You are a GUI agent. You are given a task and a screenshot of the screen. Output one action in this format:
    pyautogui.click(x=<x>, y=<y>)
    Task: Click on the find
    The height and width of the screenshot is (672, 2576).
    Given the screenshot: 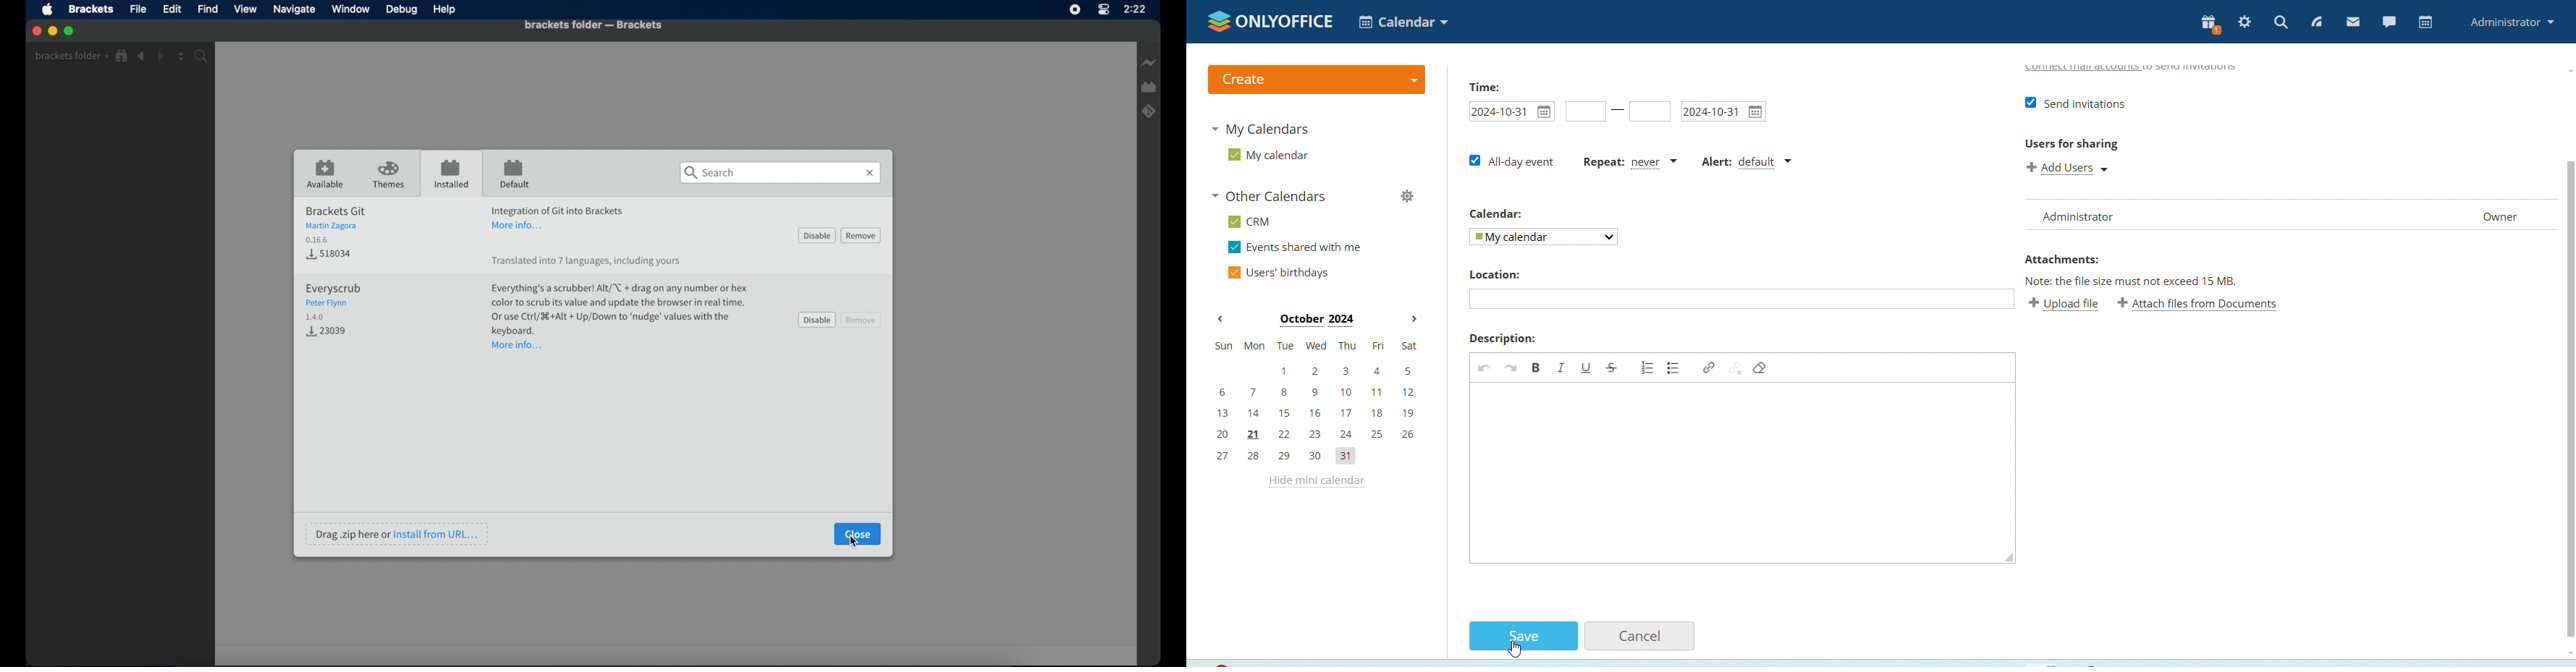 What is the action you would take?
    pyautogui.click(x=209, y=9)
    